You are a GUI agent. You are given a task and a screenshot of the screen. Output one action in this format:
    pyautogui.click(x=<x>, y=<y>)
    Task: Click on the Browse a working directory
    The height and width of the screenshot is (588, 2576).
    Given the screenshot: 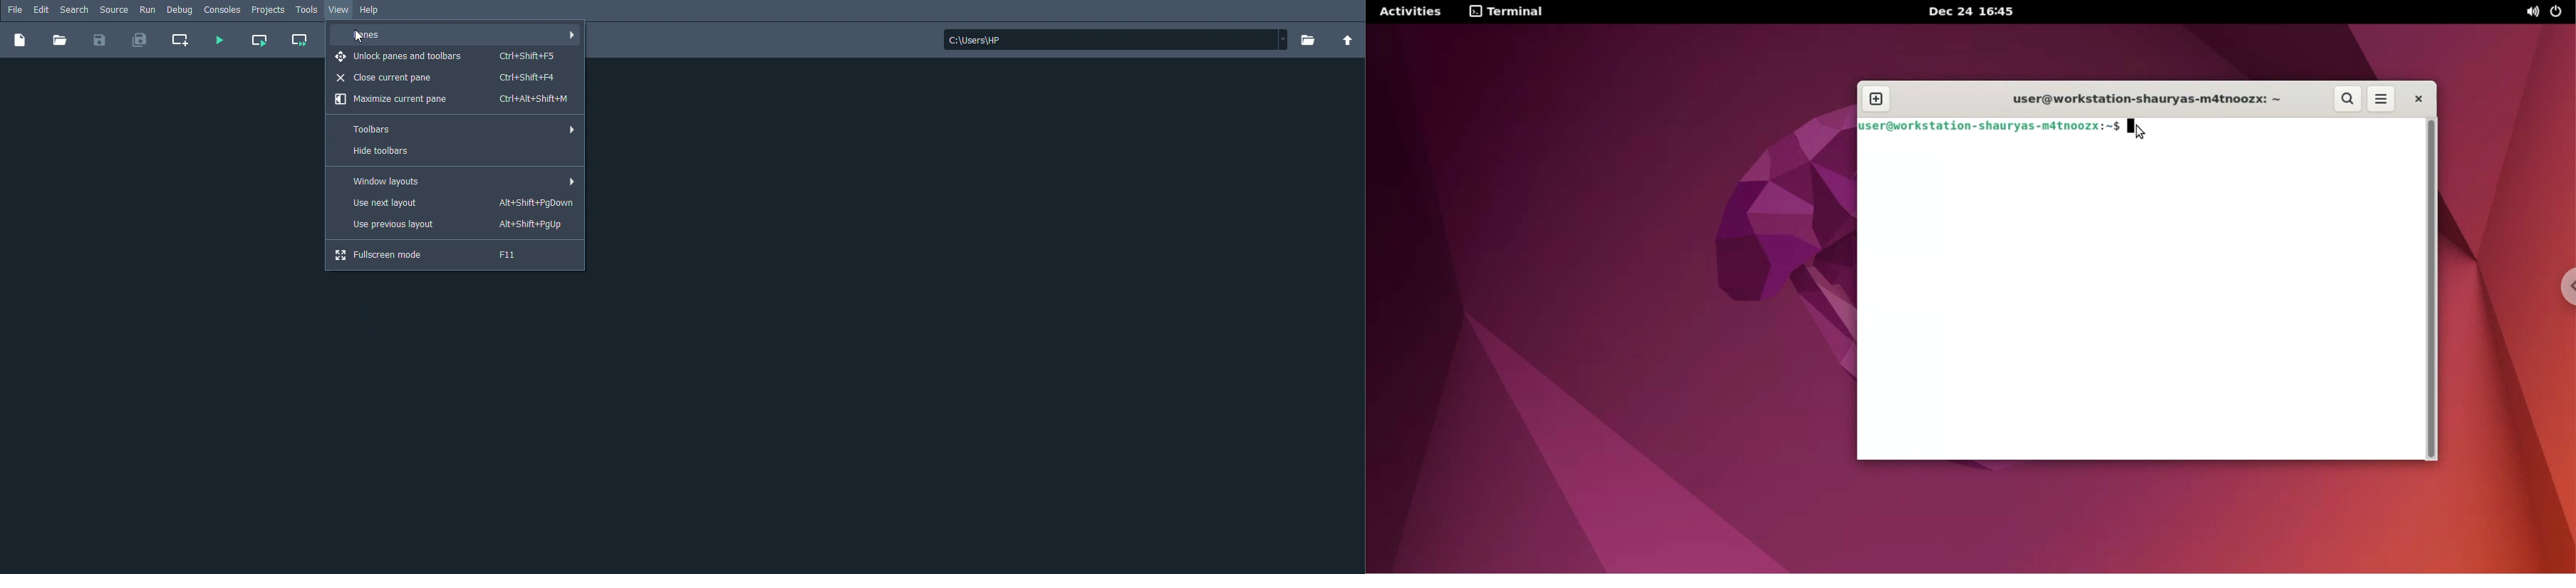 What is the action you would take?
    pyautogui.click(x=1307, y=40)
    